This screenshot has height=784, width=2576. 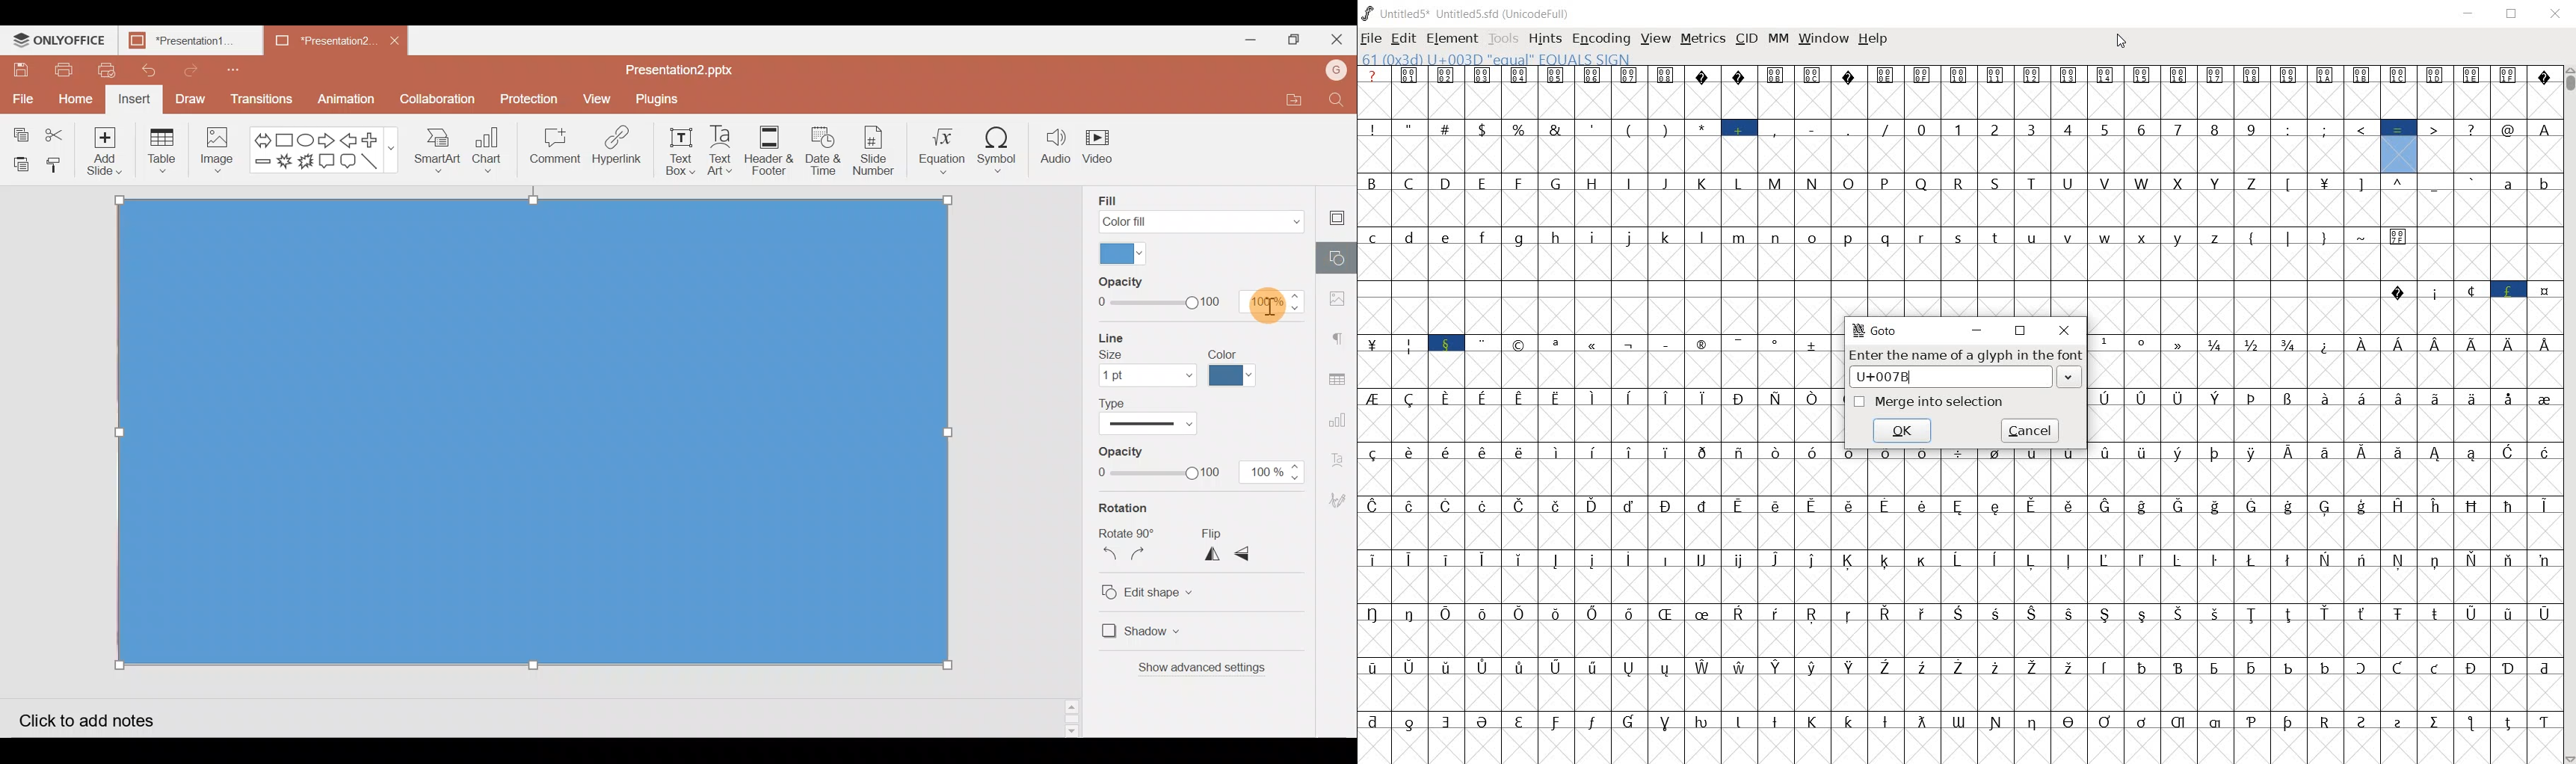 What do you see at coordinates (536, 436) in the screenshot?
I see `Rectangle shape on background image` at bounding box center [536, 436].